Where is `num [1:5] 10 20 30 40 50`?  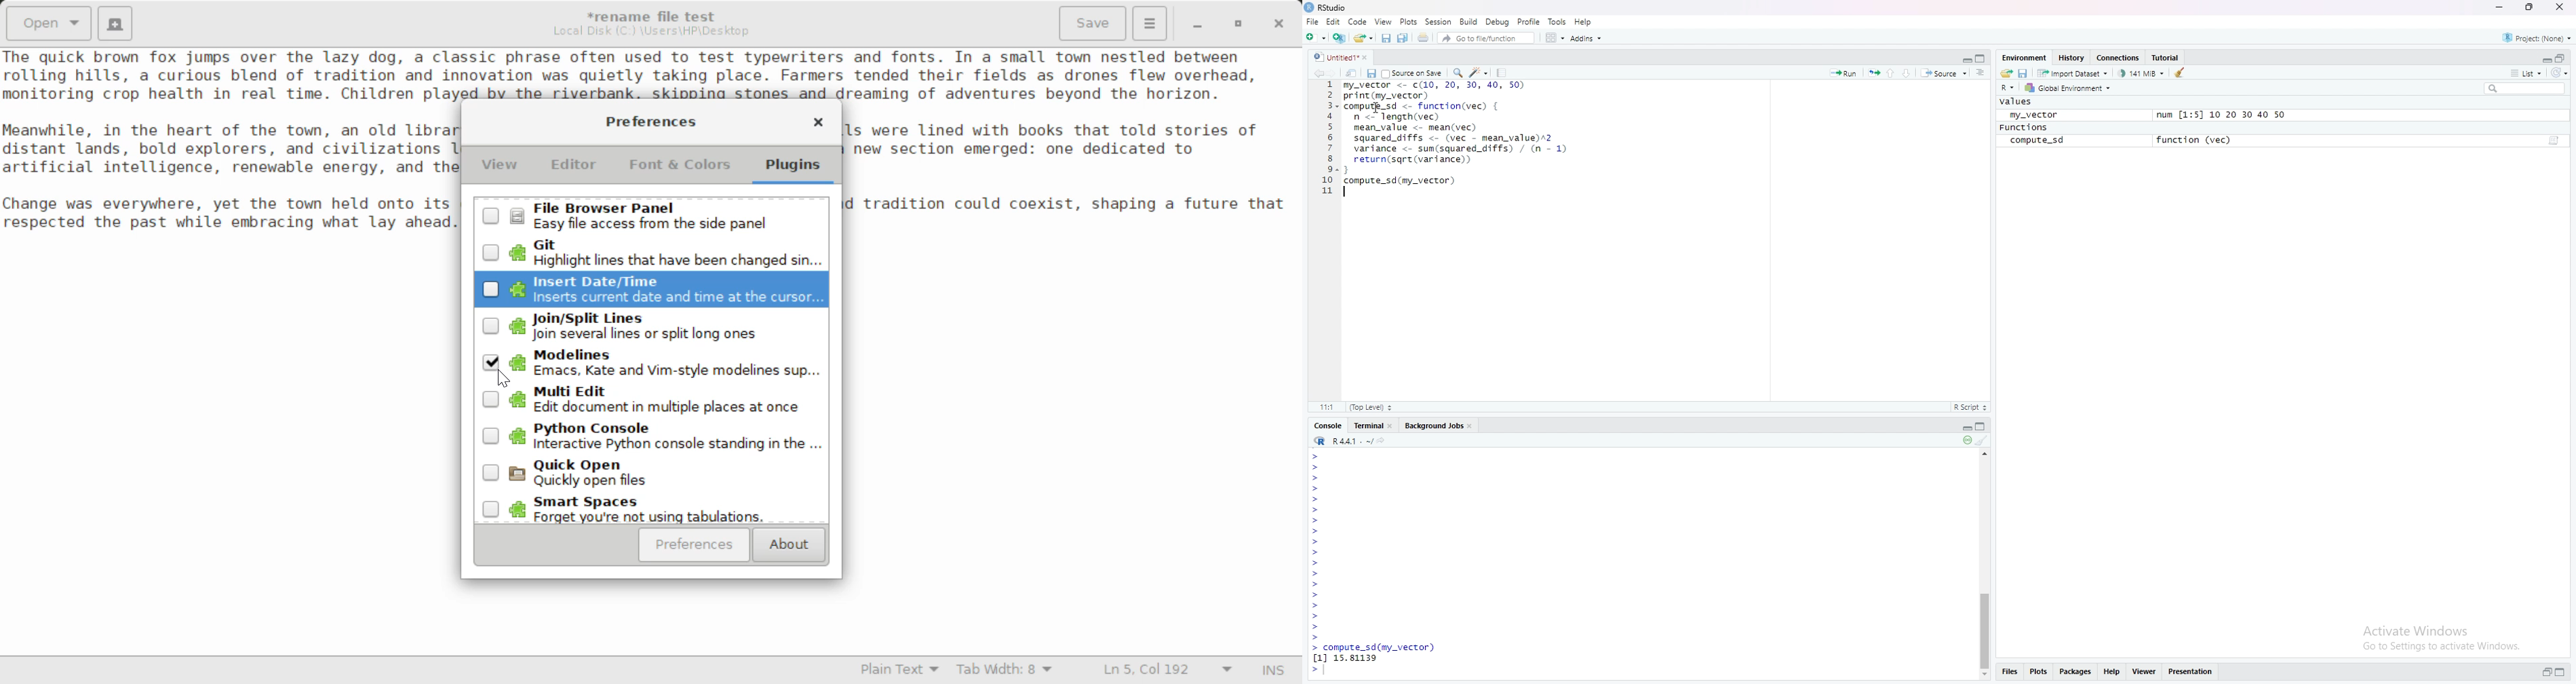
num [1:5] 10 20 30 40 50 is located at coordinates (2221, 116).